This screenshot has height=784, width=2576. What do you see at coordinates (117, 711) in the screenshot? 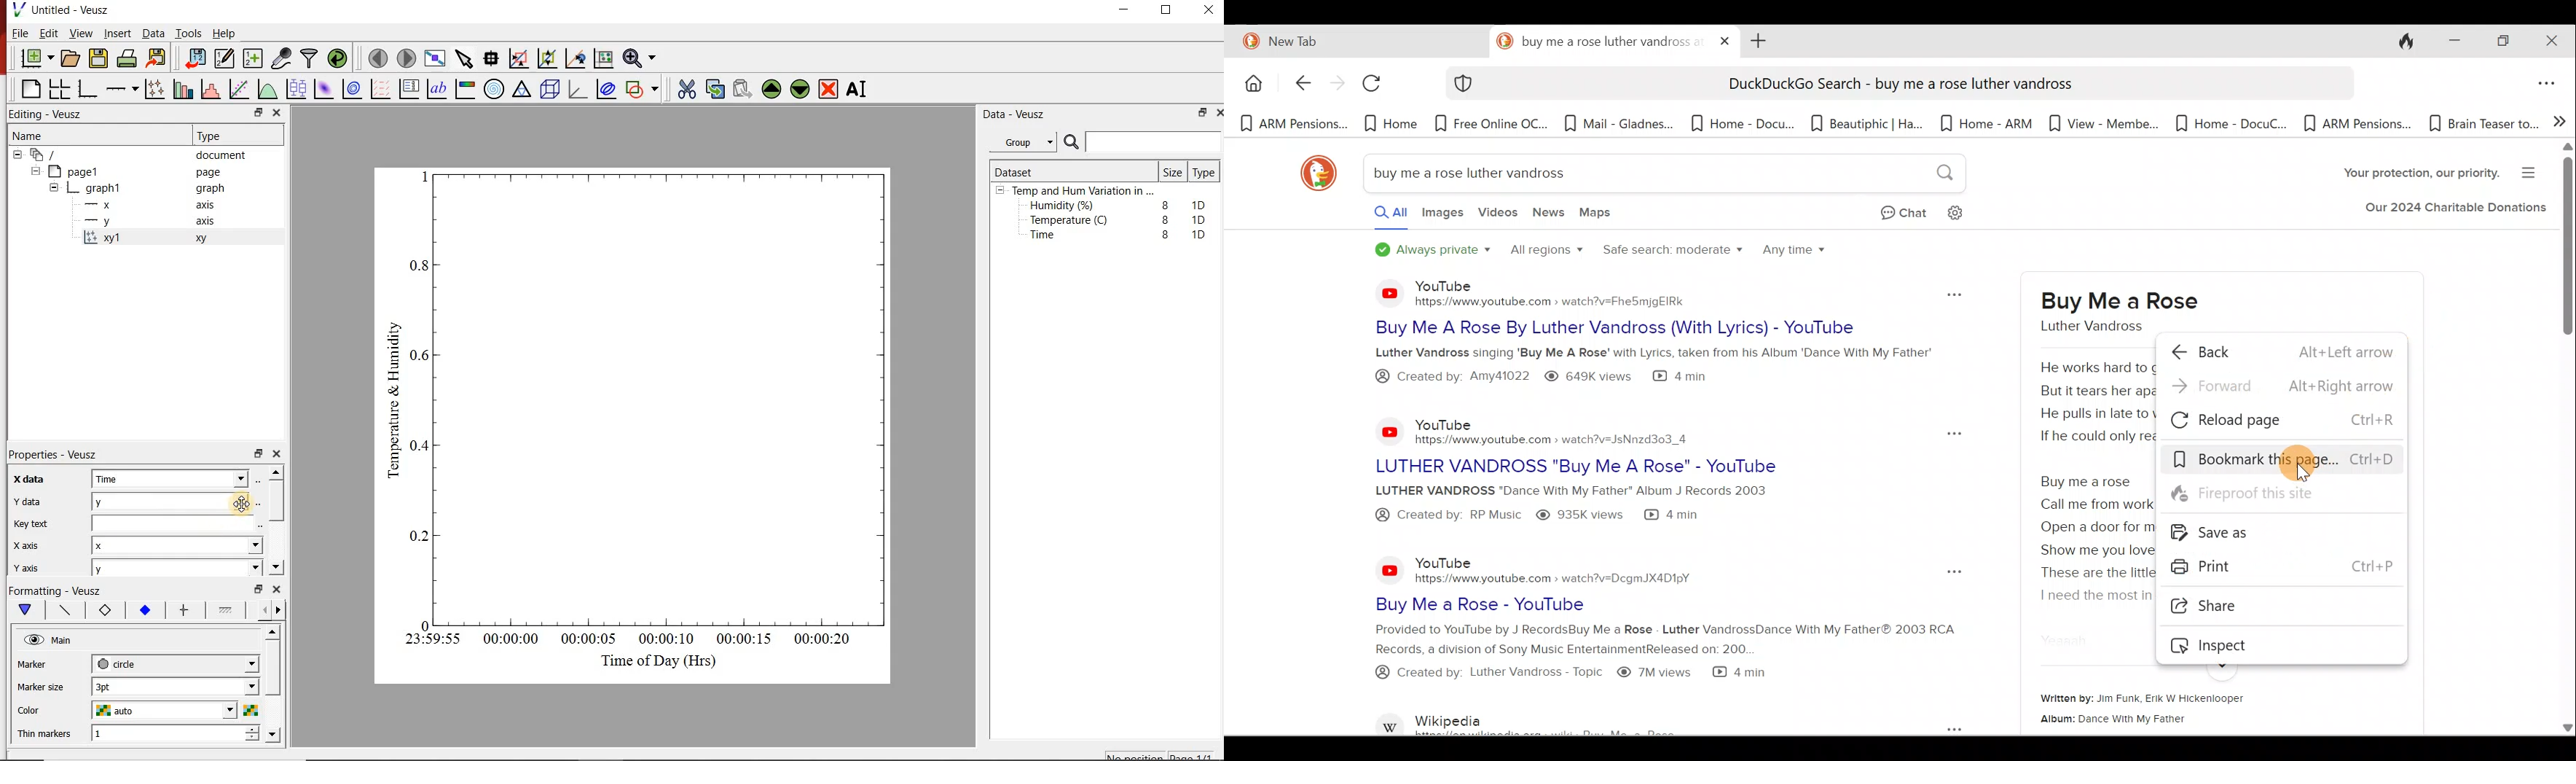
I see `auto` at bounding box center [117, 711].